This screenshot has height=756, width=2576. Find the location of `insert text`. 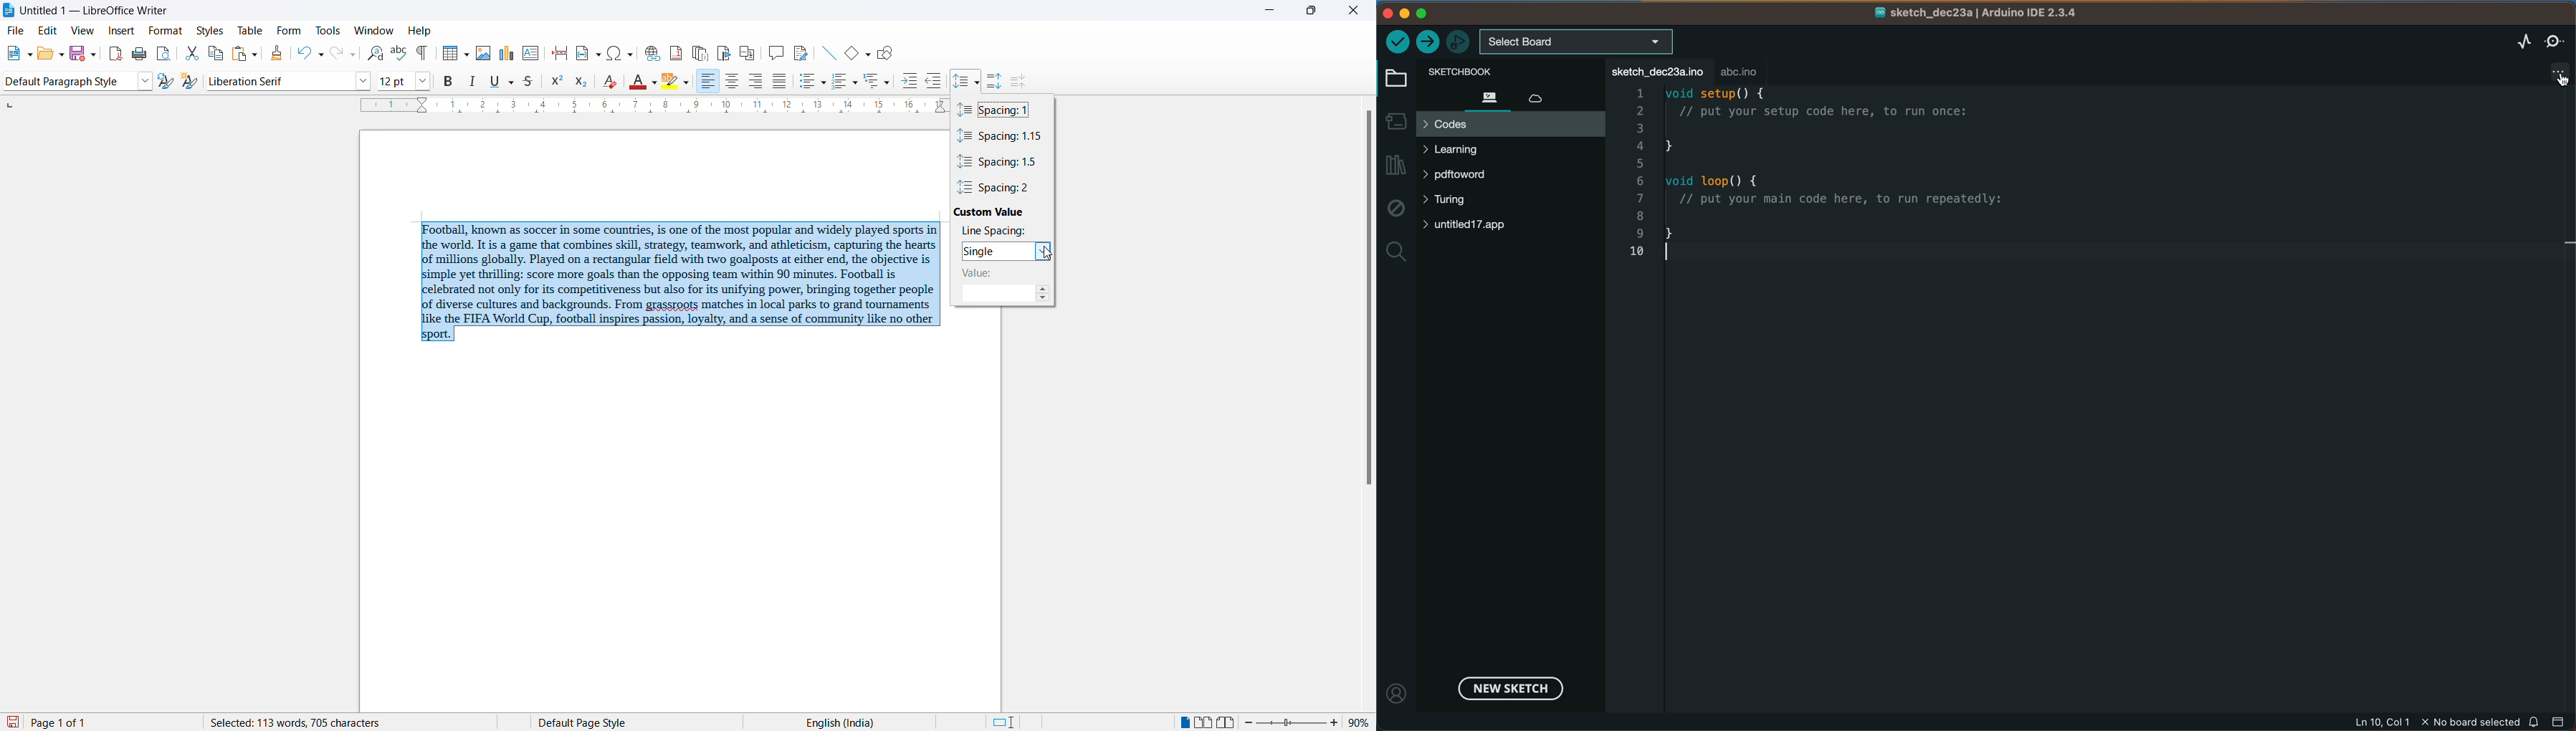

insert text is located at coordinates (531, 53).